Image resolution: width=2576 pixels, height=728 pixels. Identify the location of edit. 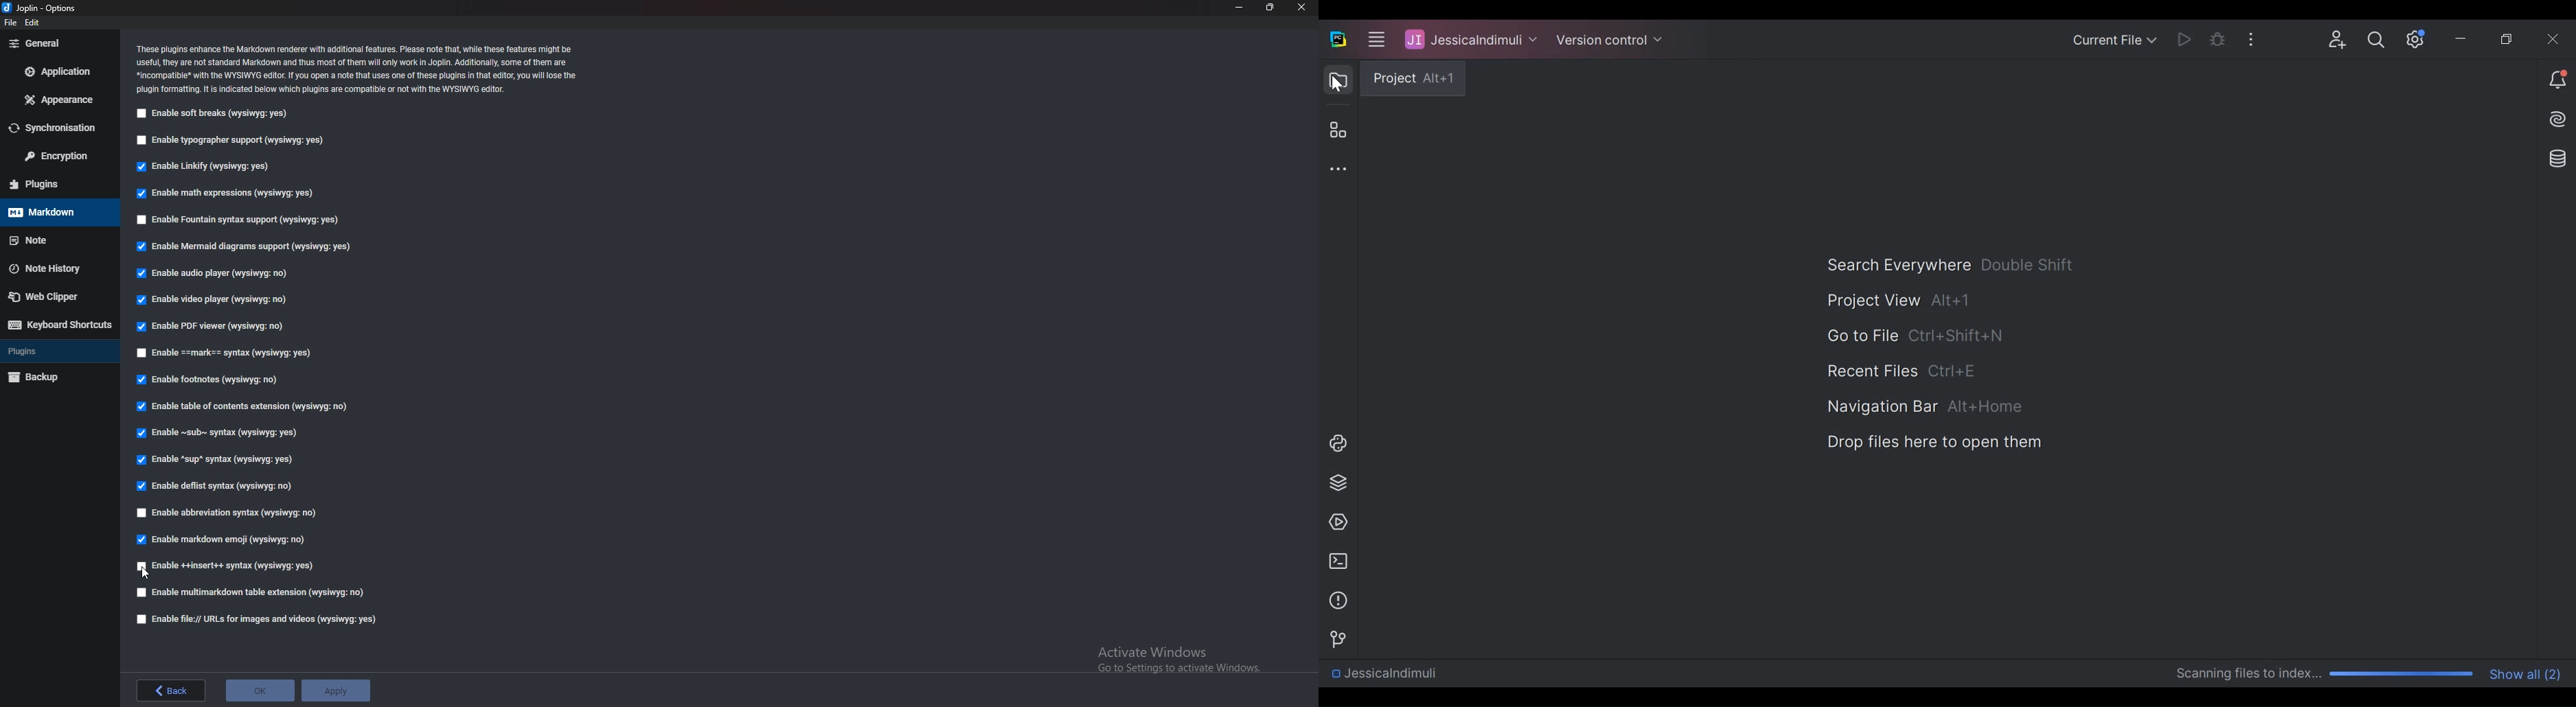
(35, 24).